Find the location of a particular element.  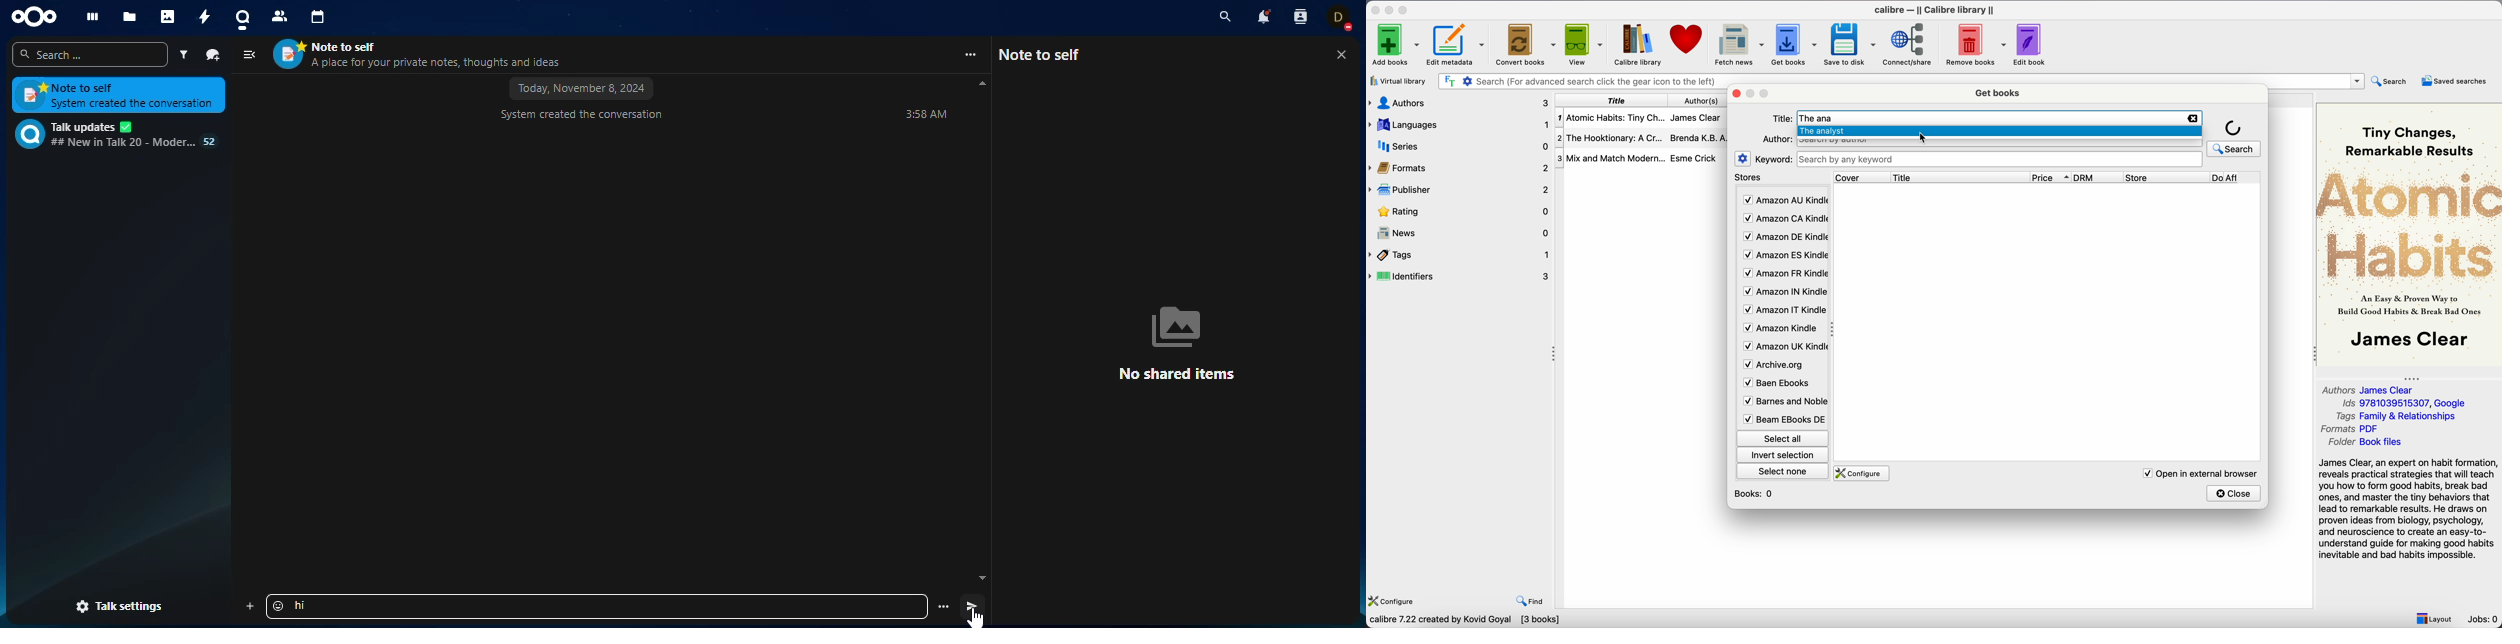

time is located at coordinates (924, 115).